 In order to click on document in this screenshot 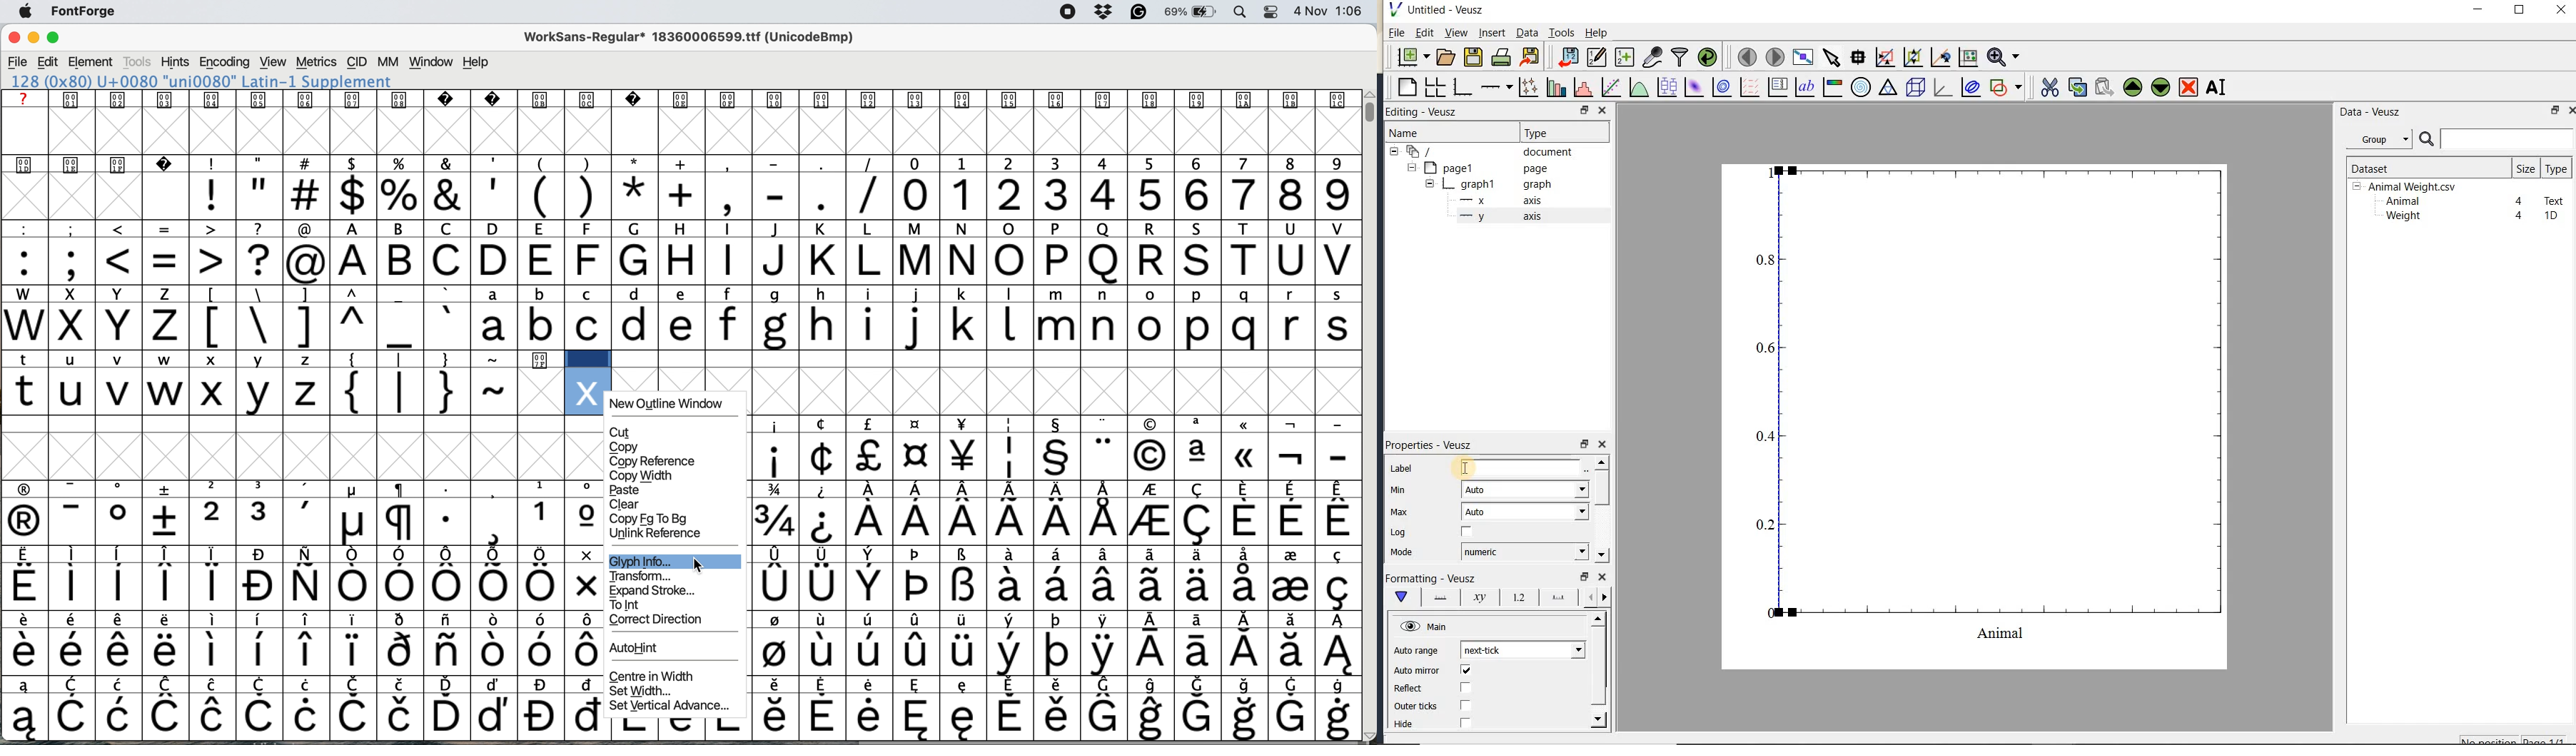, I will do `click(1485, 152)`.